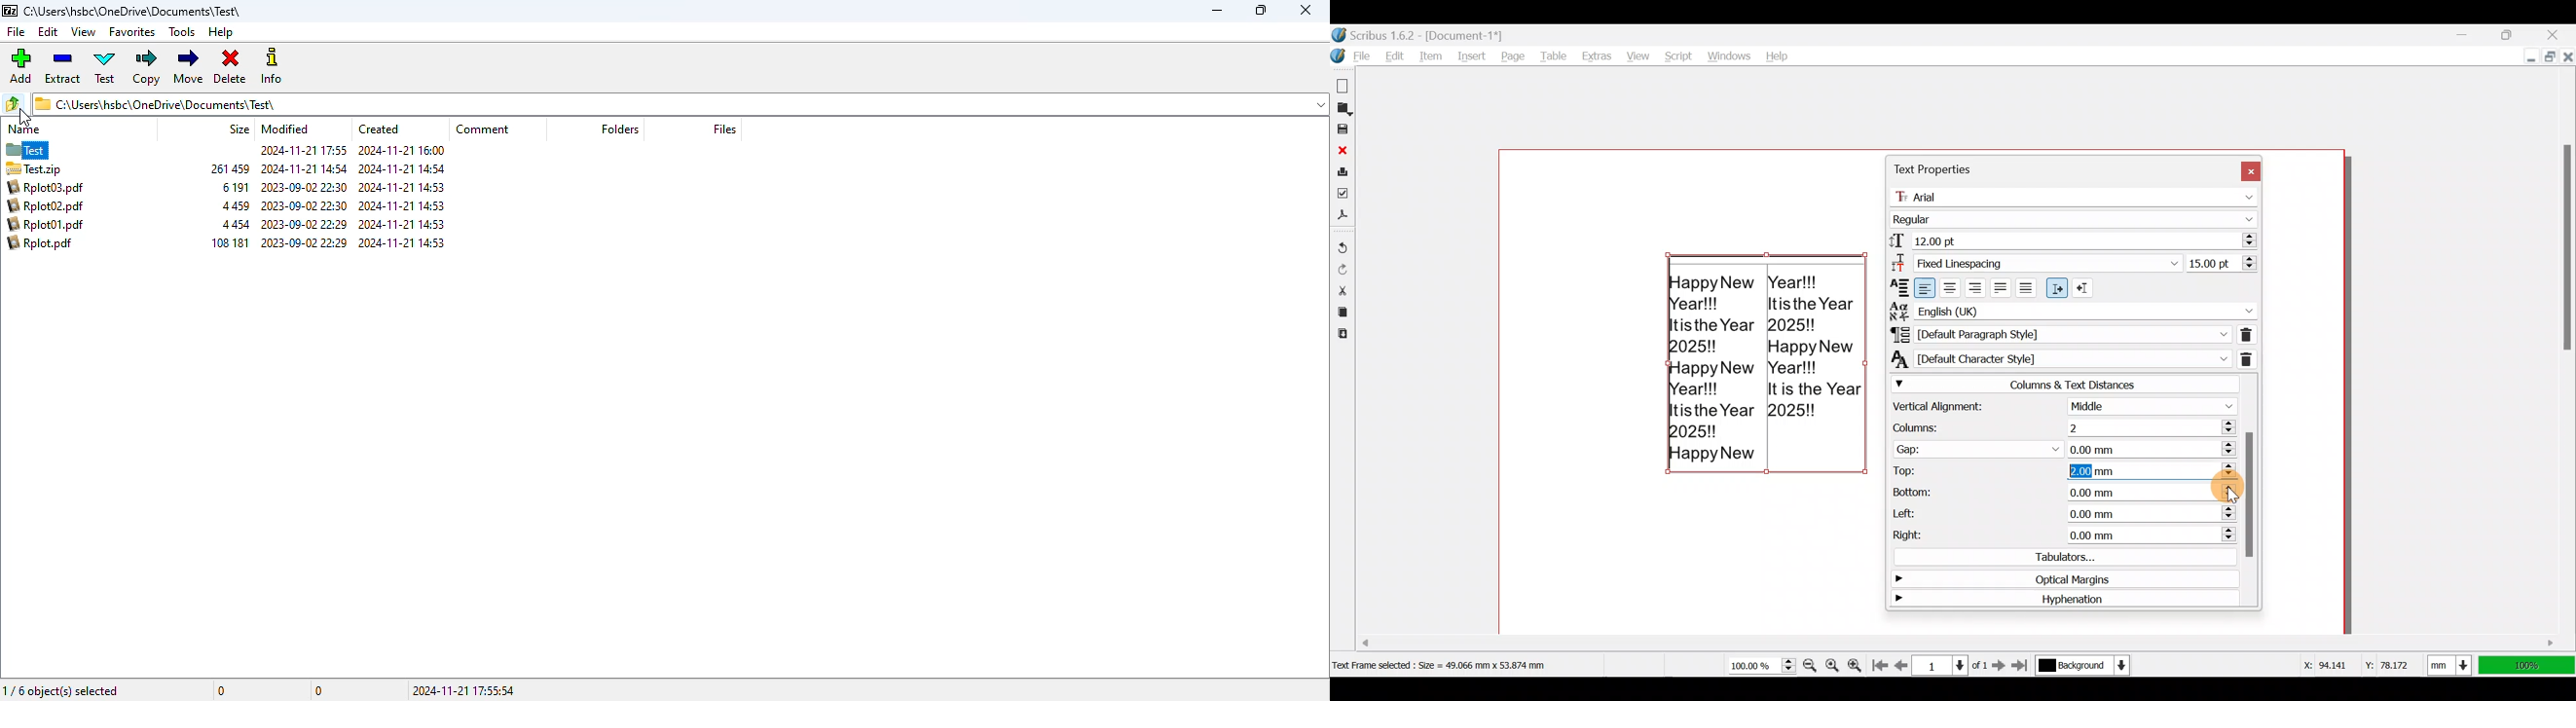 The width and height of the screenshot is (2576, 728). Describe the element at coordinates (2085, 285) in the screenshot. I see `Right to Left paragraph` at that location.